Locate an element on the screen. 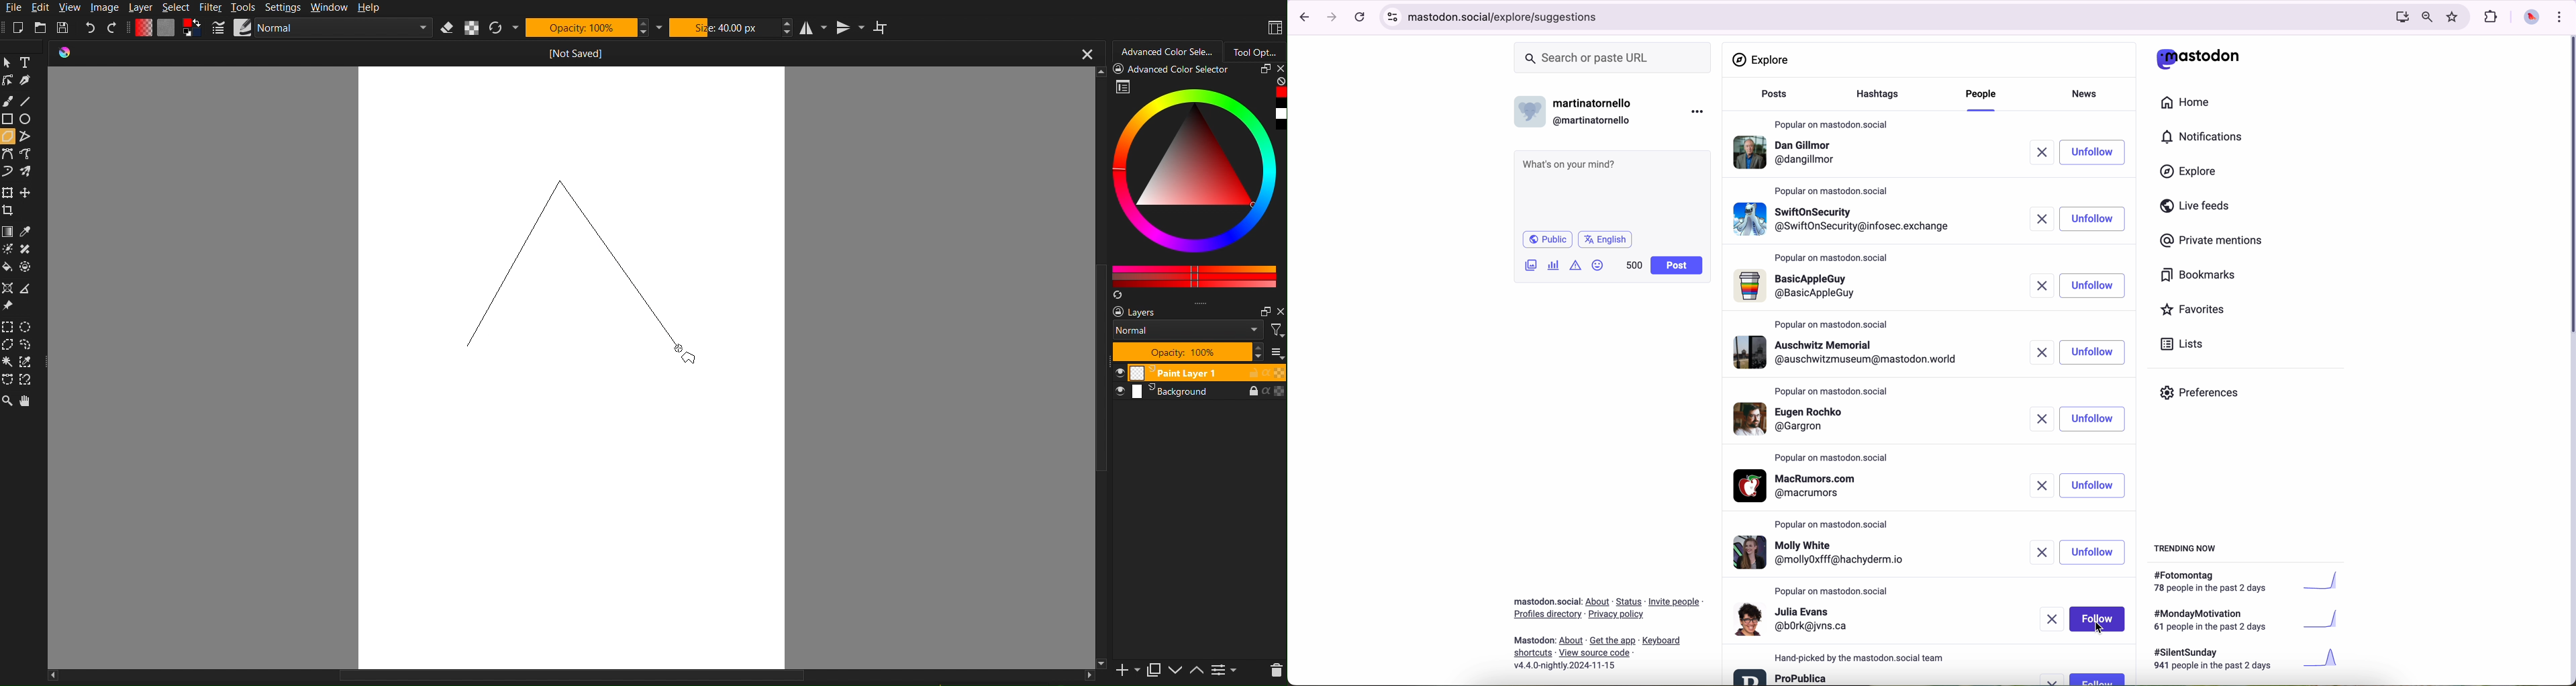  profile is located at coordinates (1801, 418).